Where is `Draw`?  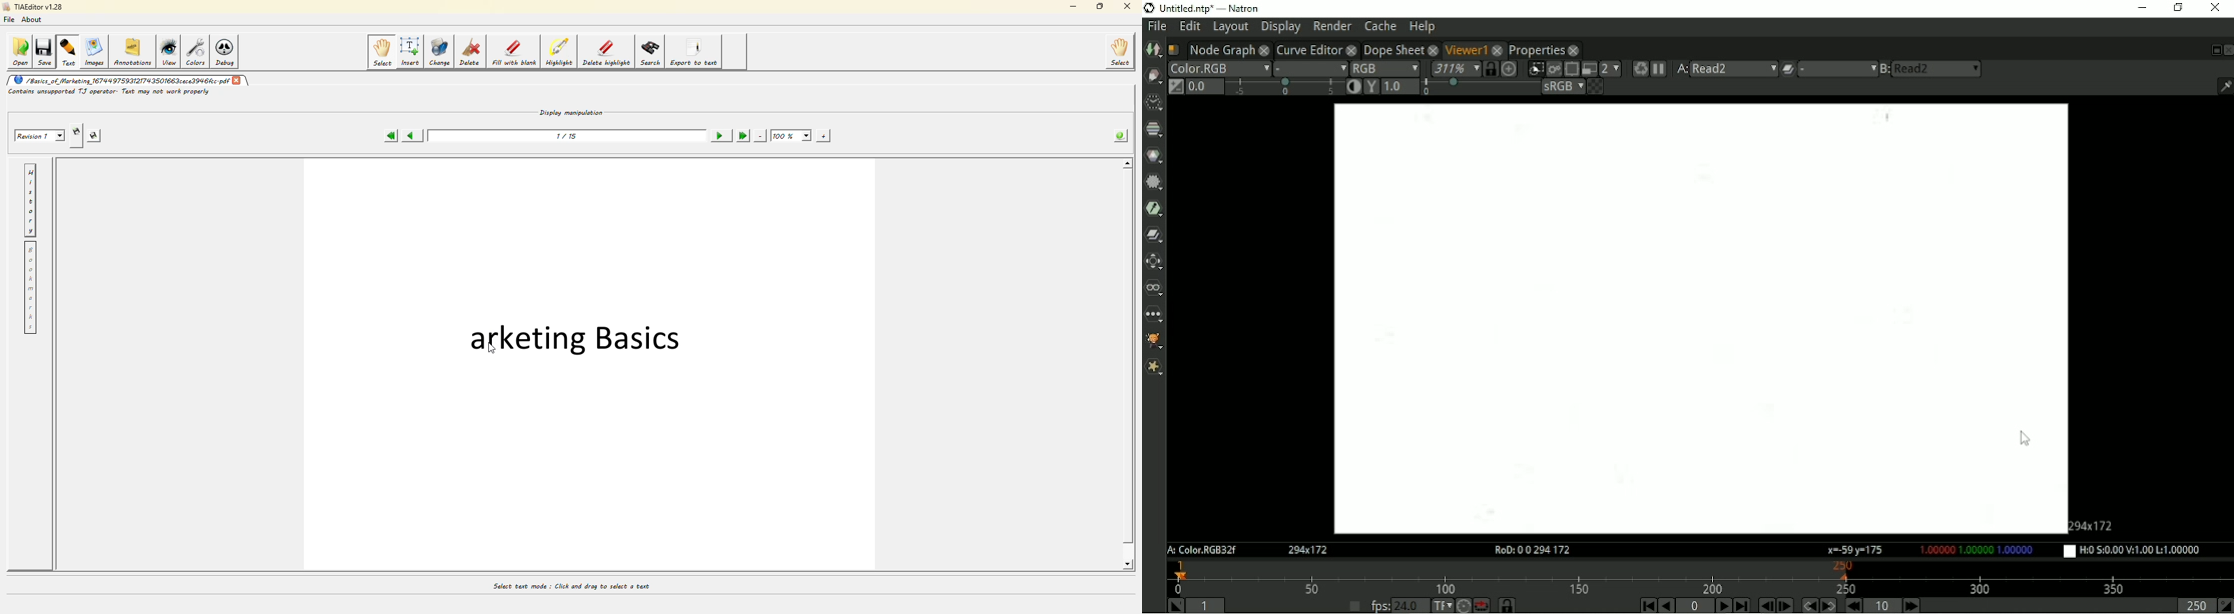
Draw is located at coordinates (1153, 76).